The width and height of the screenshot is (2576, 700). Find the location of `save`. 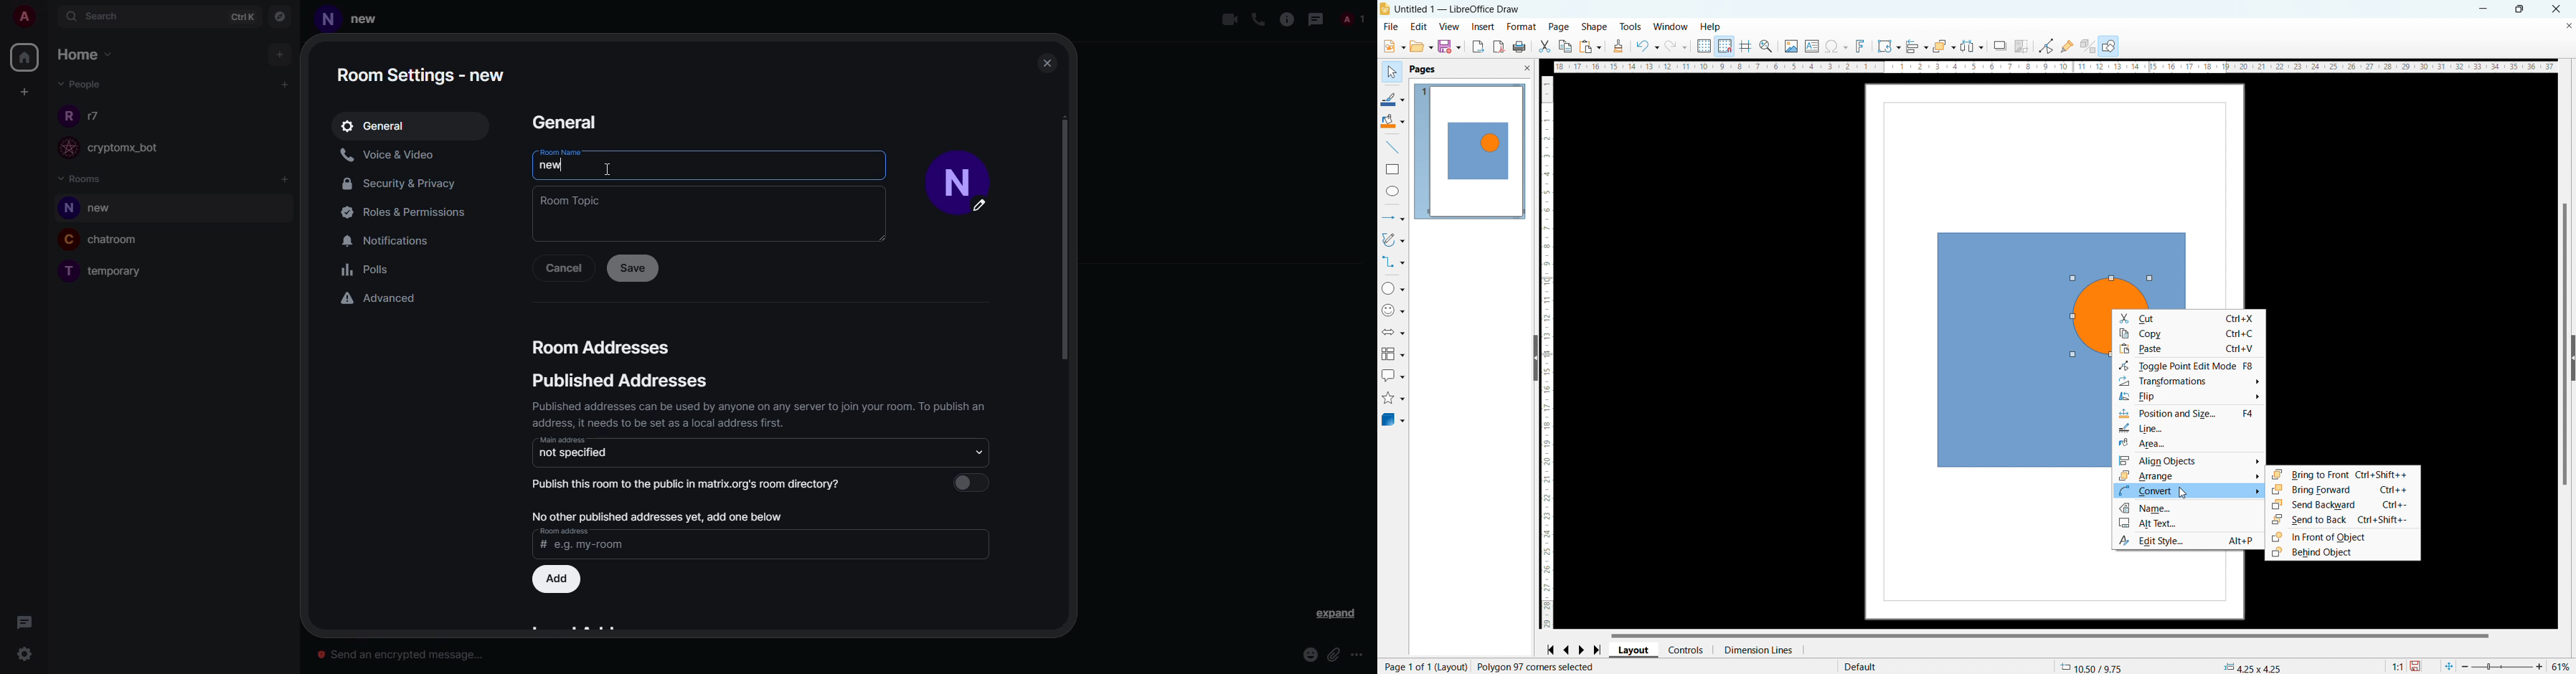

save is located at coordinates (632, 267).